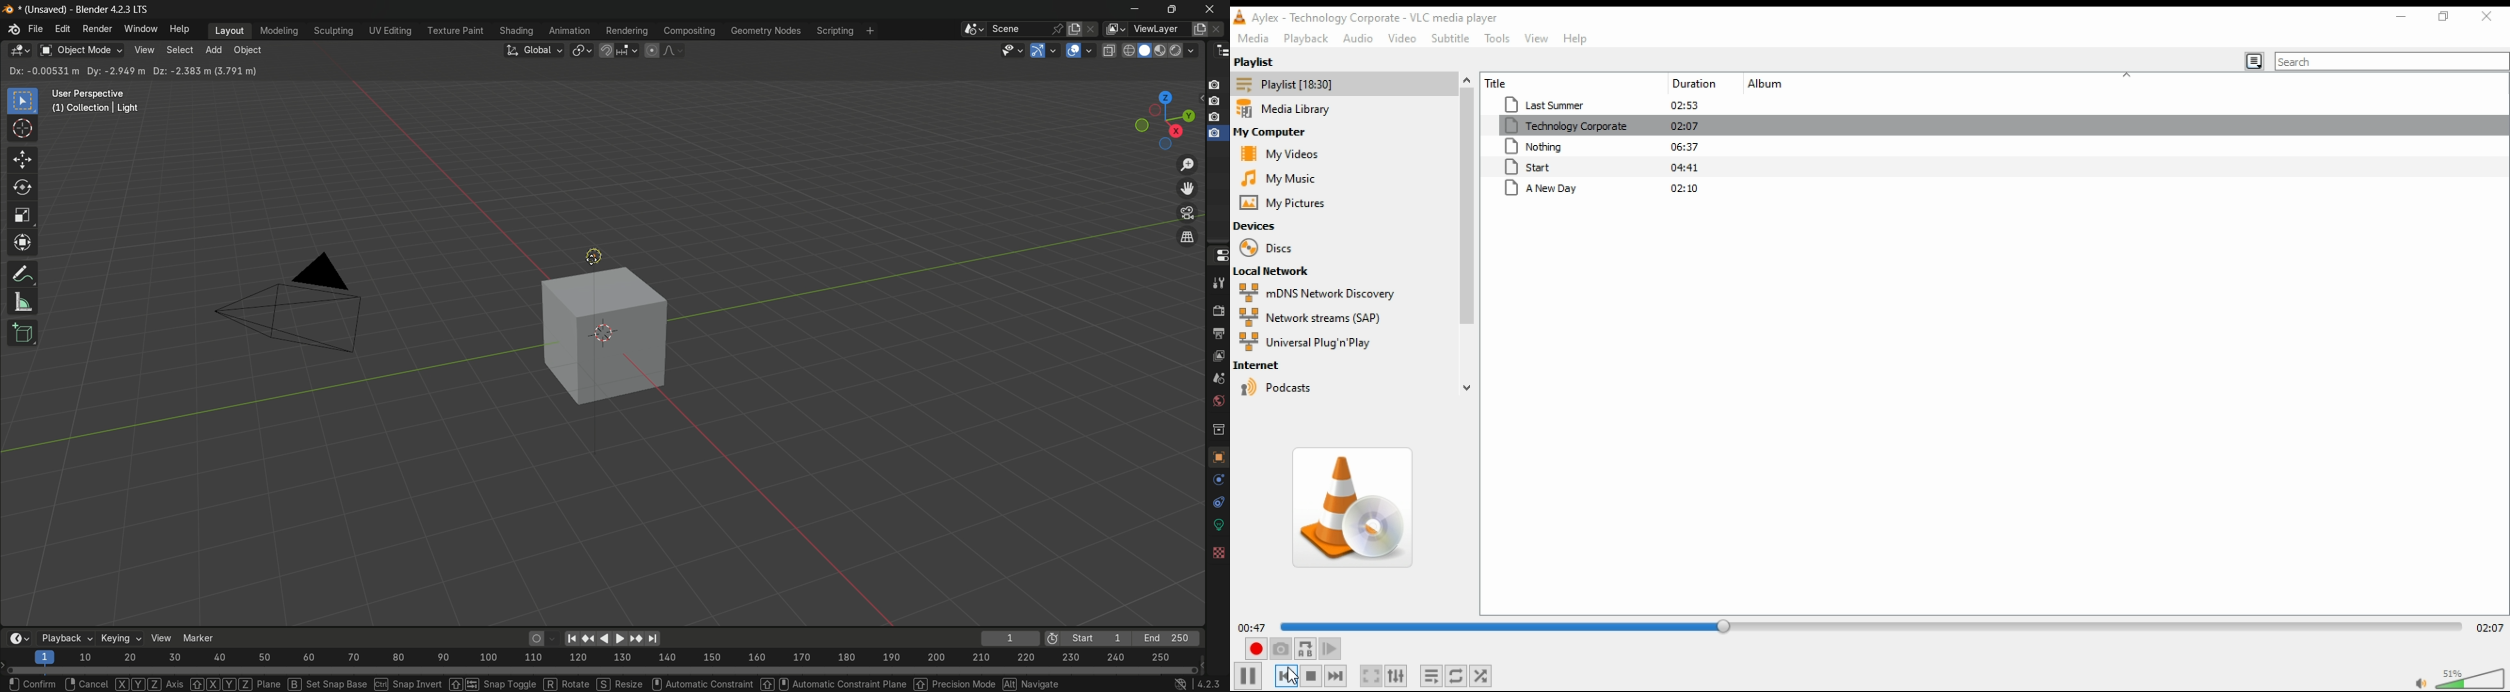 The width and height of the screenshot is (2520, 700). What do you see at coordinates (1266, 226) in the screenshot?
I see `devices` at bounding box center [1266, 226].